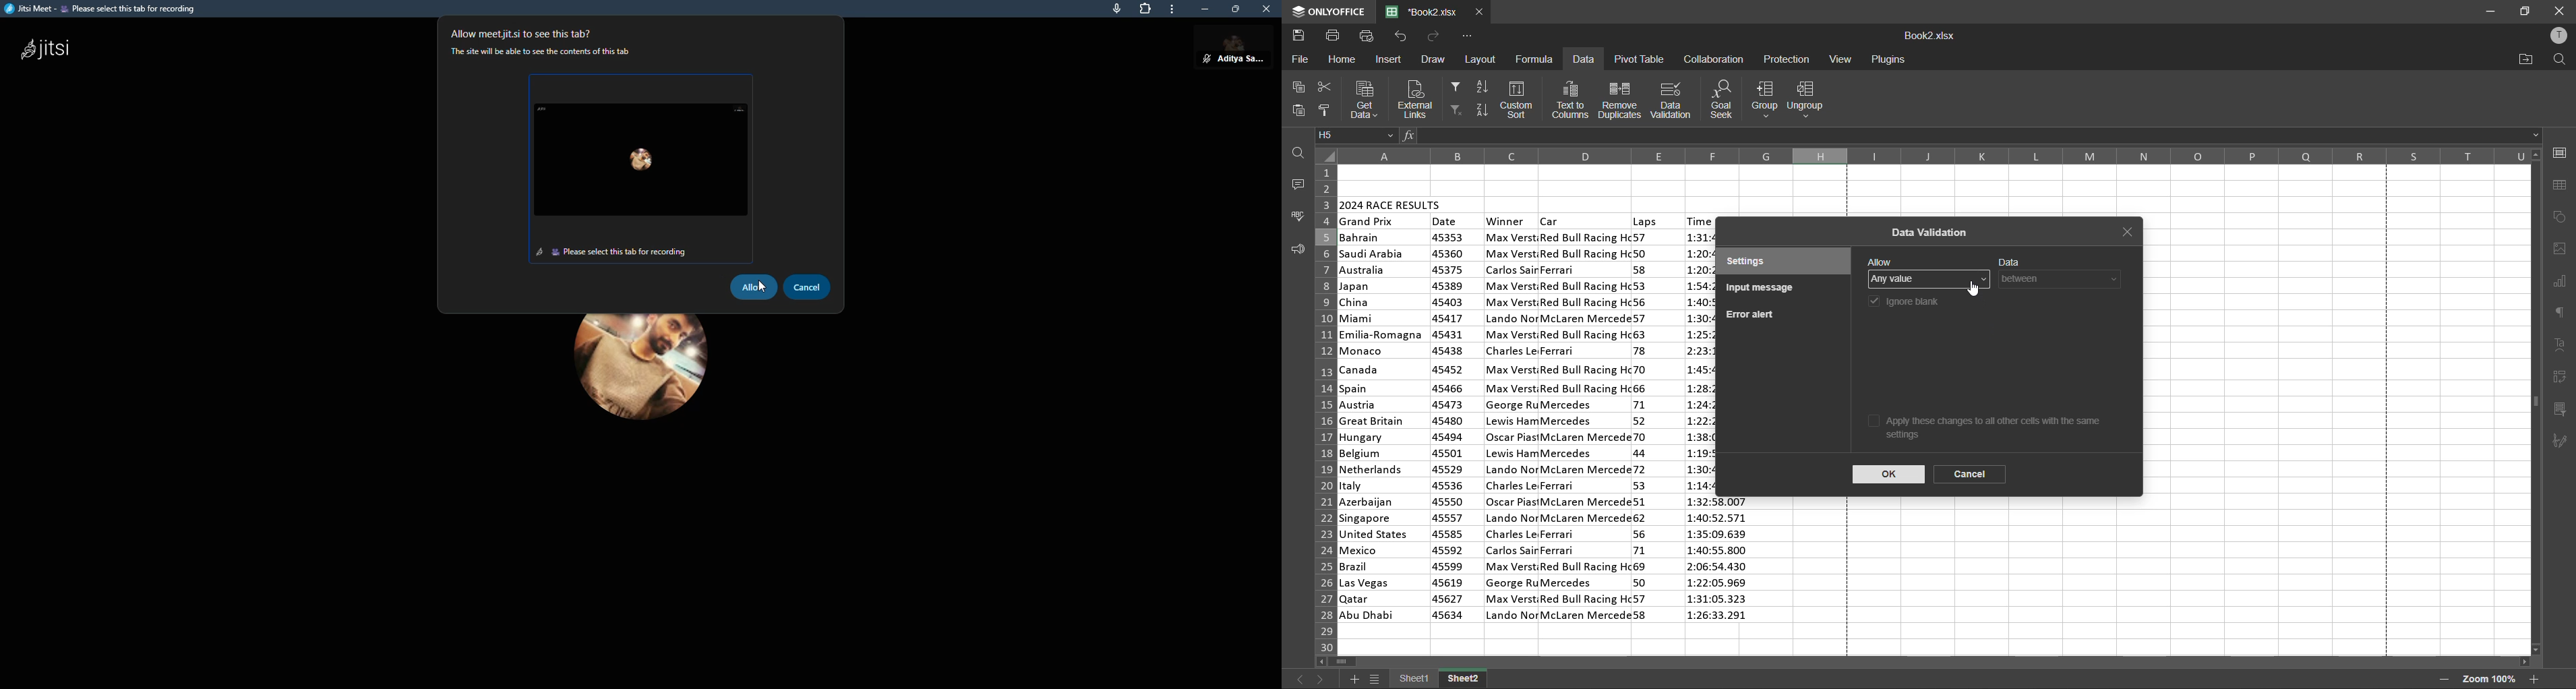 Image resolution: width=2576 pixels, height=700 pixels. What do you see at coordinates (1323, 407) in the screenshot?
I see `row numbers` at bounding box center [1323, 407].